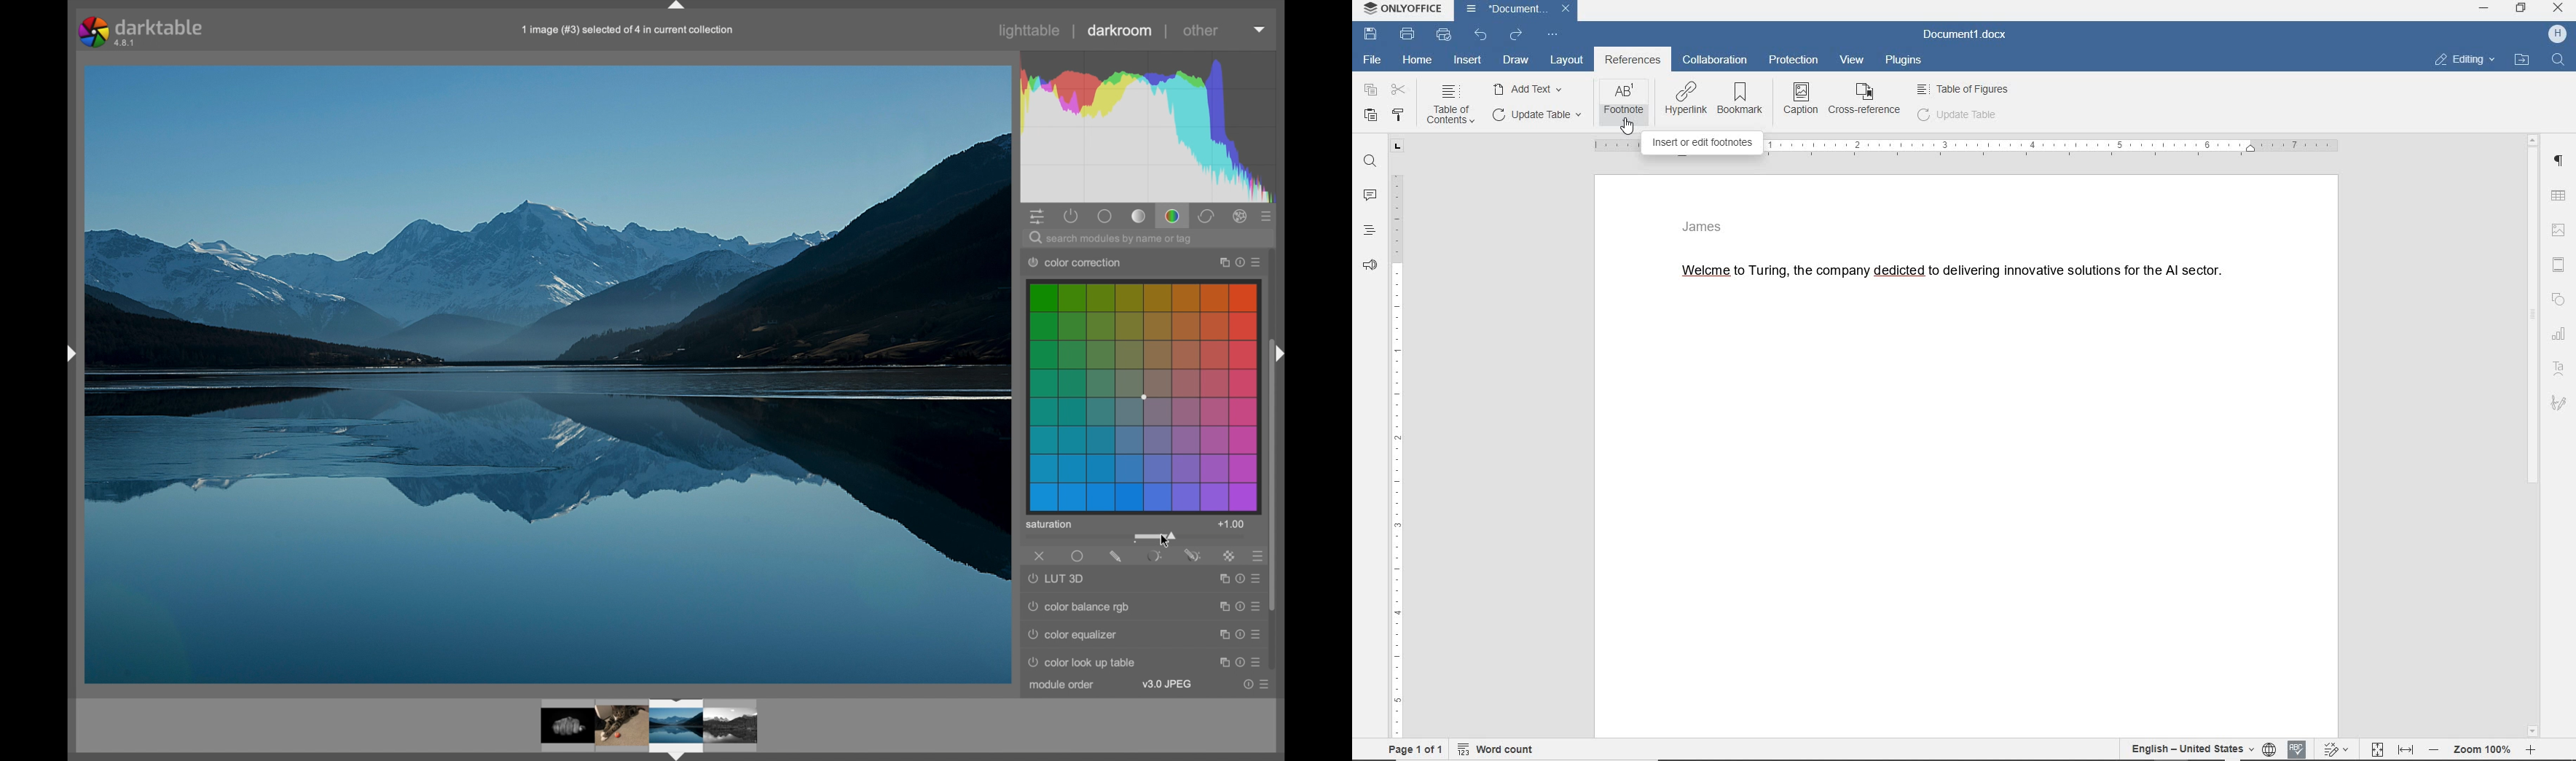 The height and width of the screenshot is (784, 2576). What do you see at coordinates (676, 7) in the screenshot?
I see `drag handle` at bounding box center [676, 7].